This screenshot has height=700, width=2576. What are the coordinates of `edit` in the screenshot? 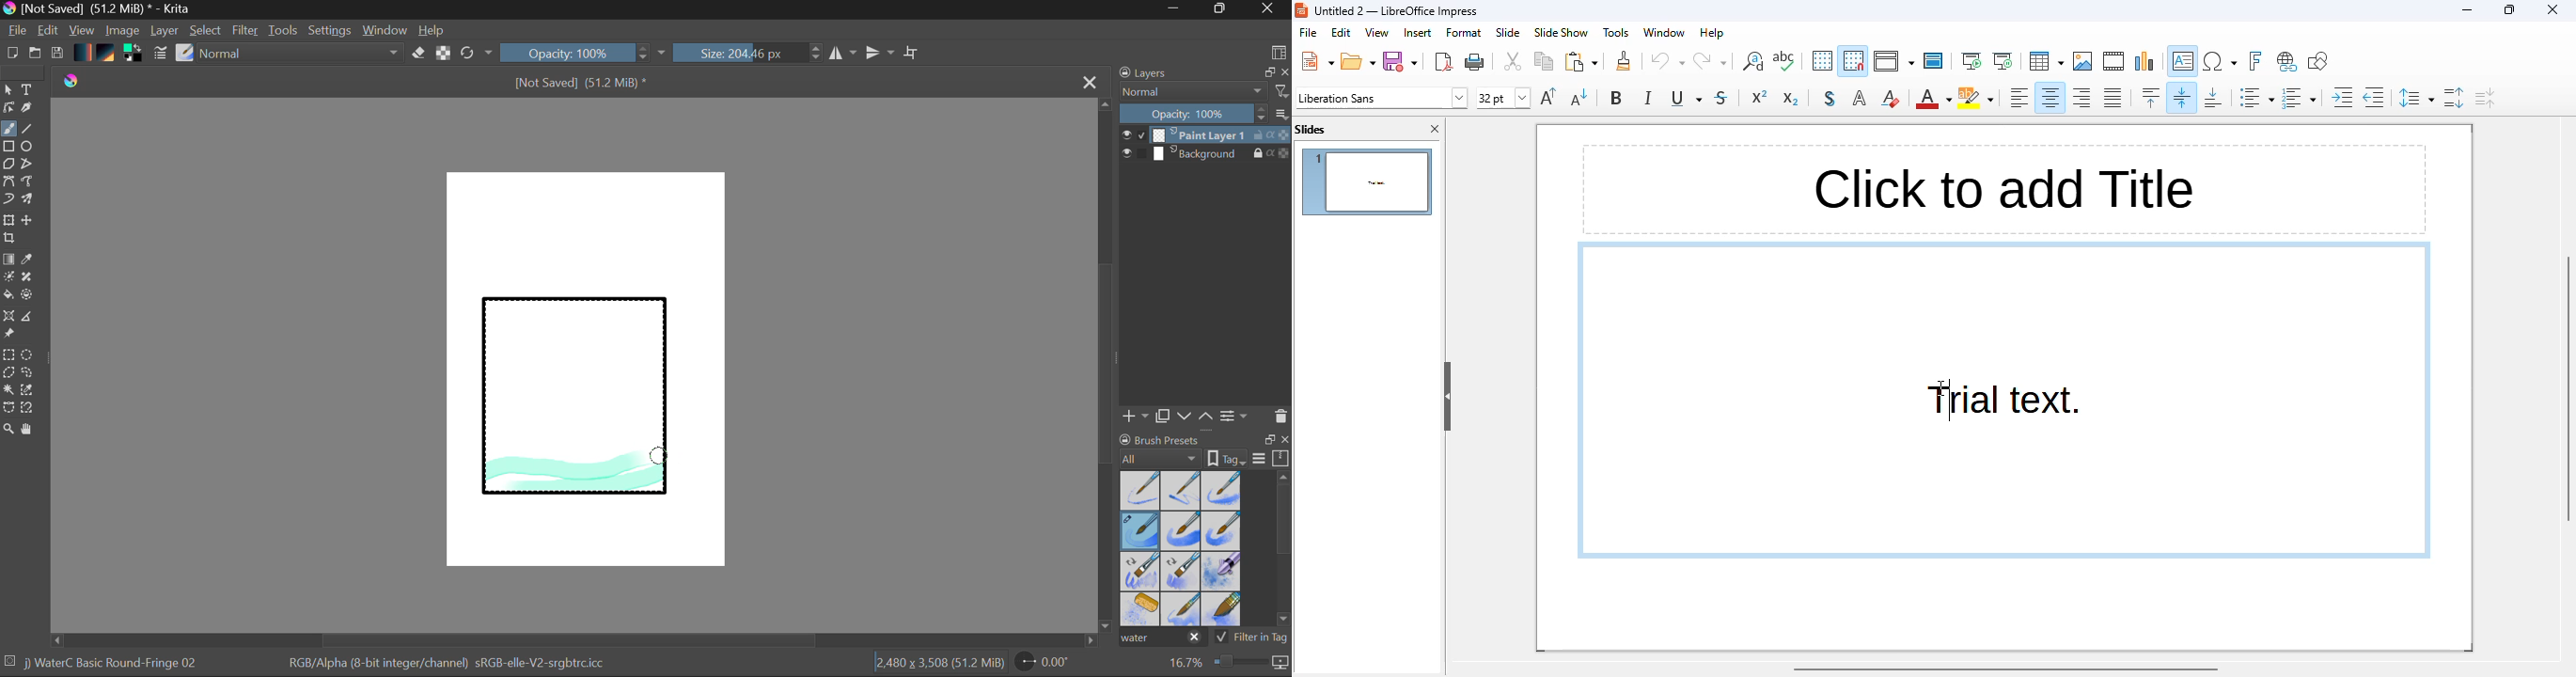 It's located at (1341, 33).